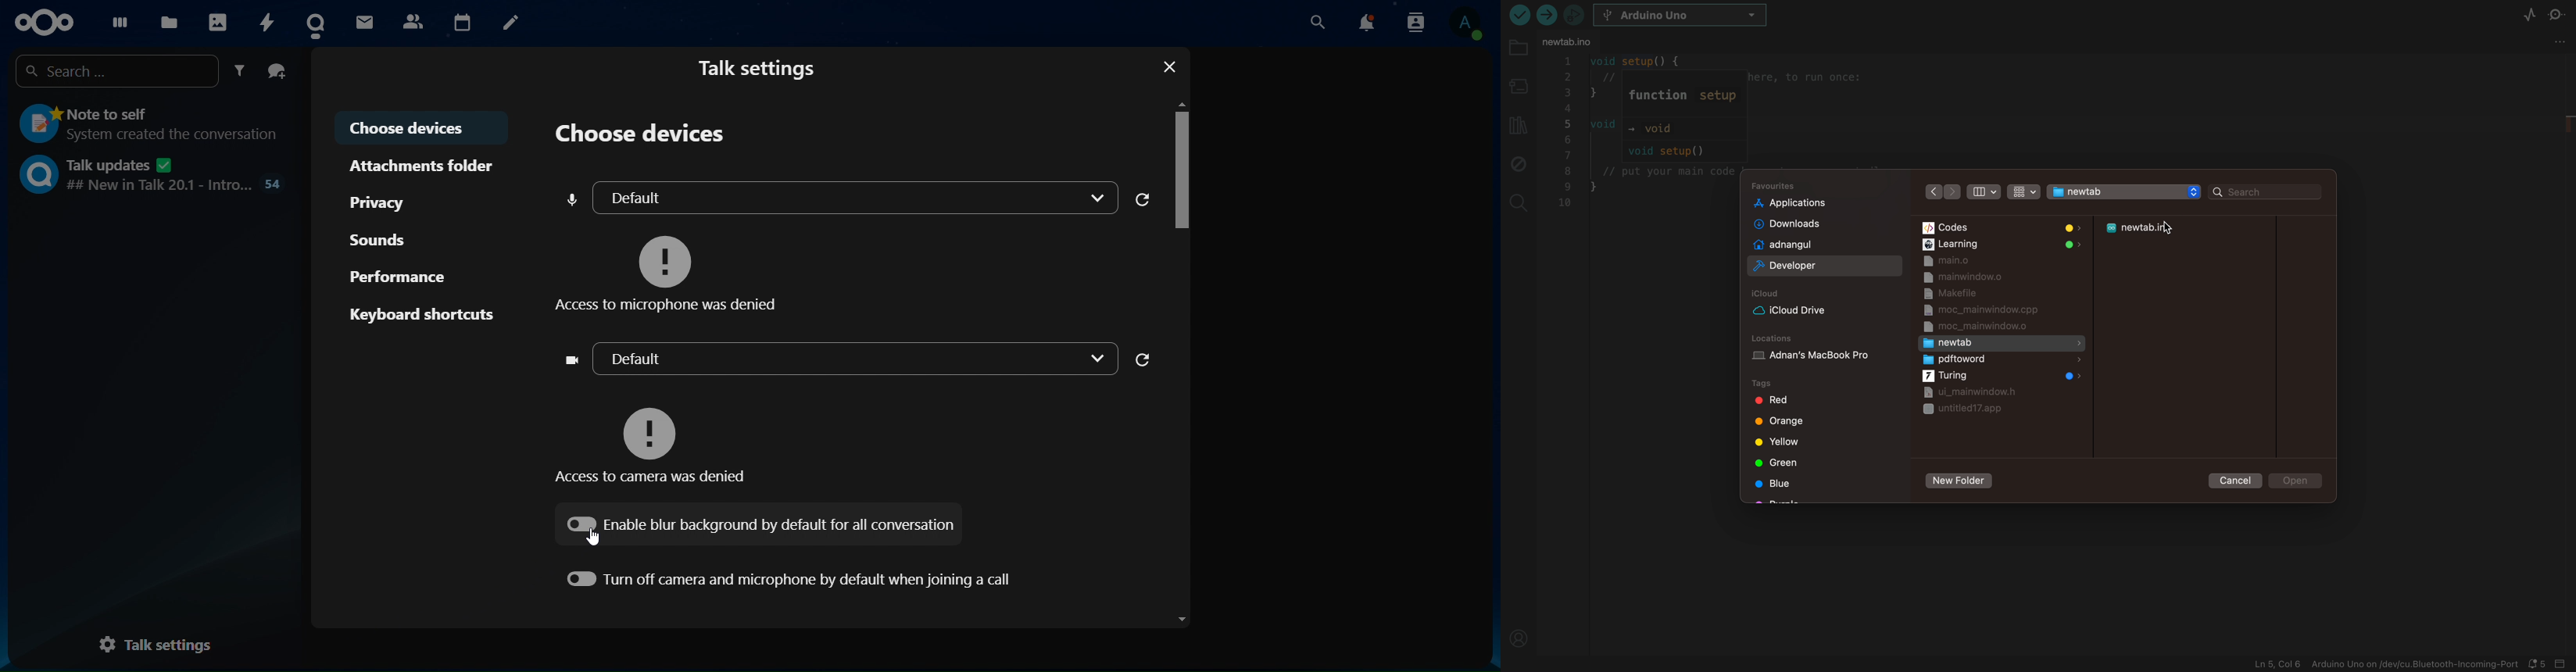  I want to click on filter, so click(239, 70).